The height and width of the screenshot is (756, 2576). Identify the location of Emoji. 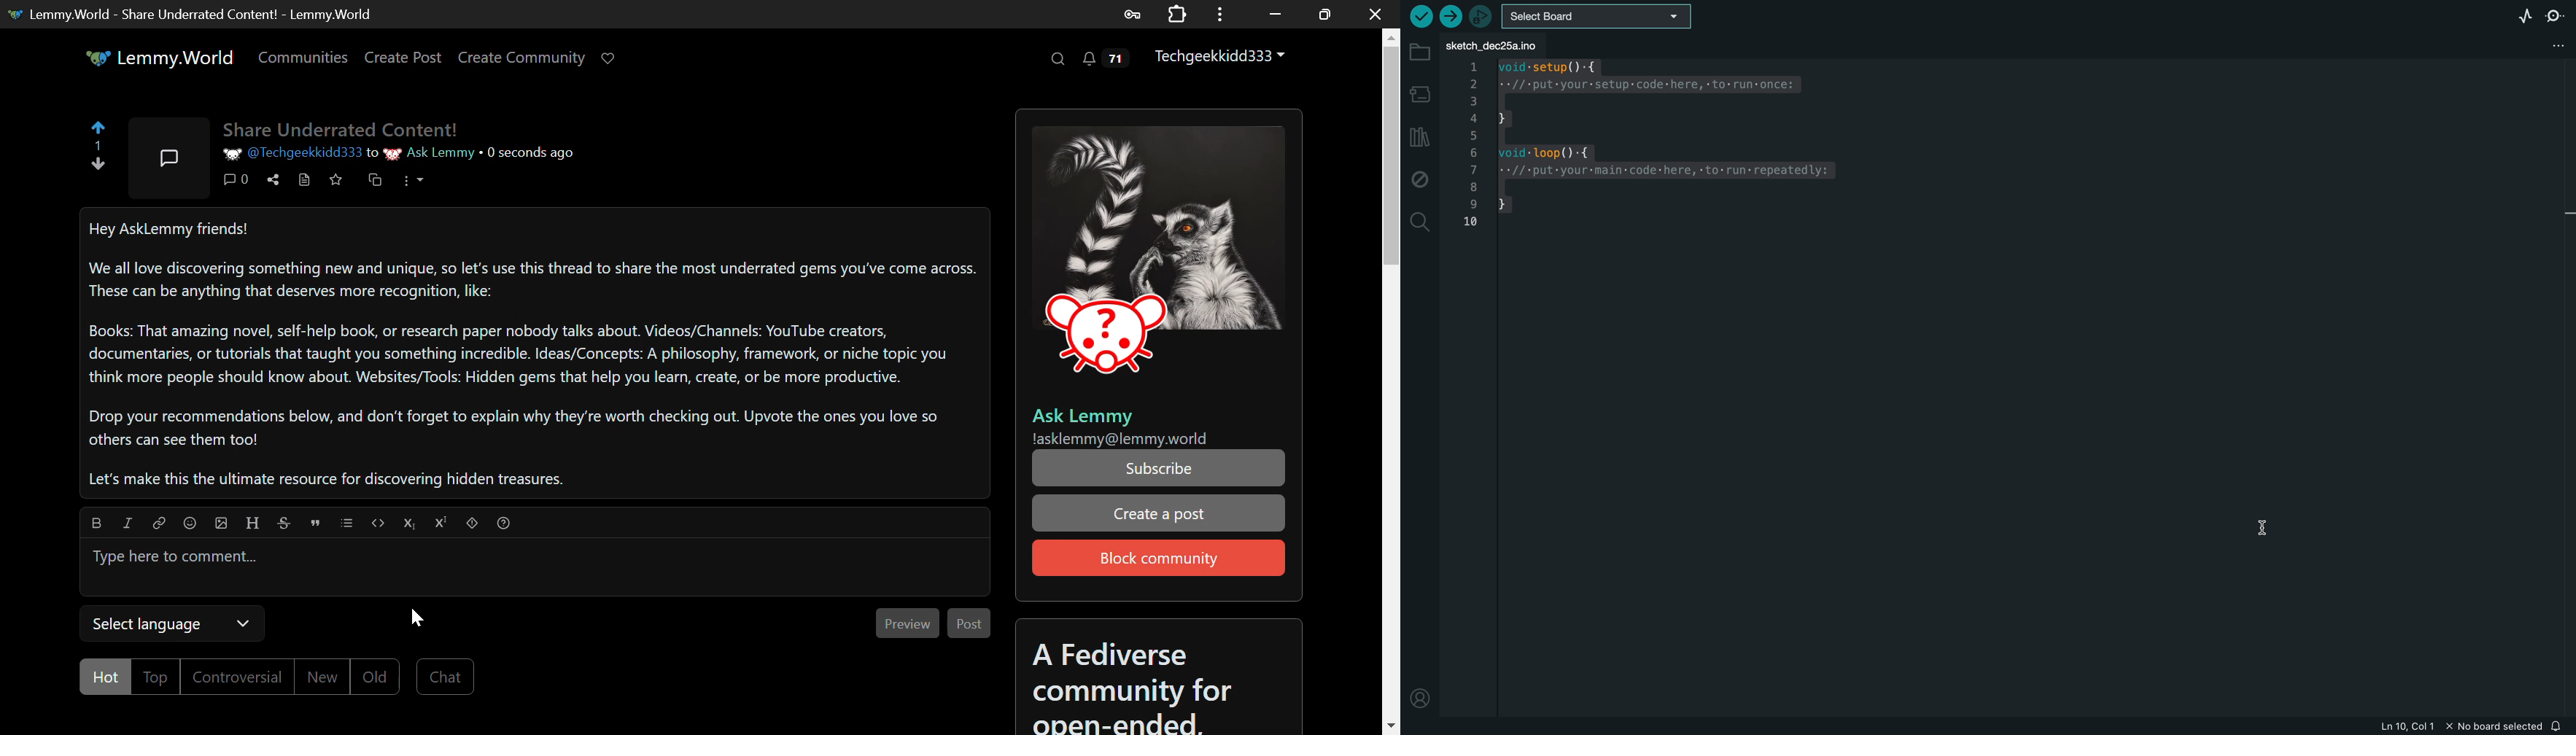
(189, 524).